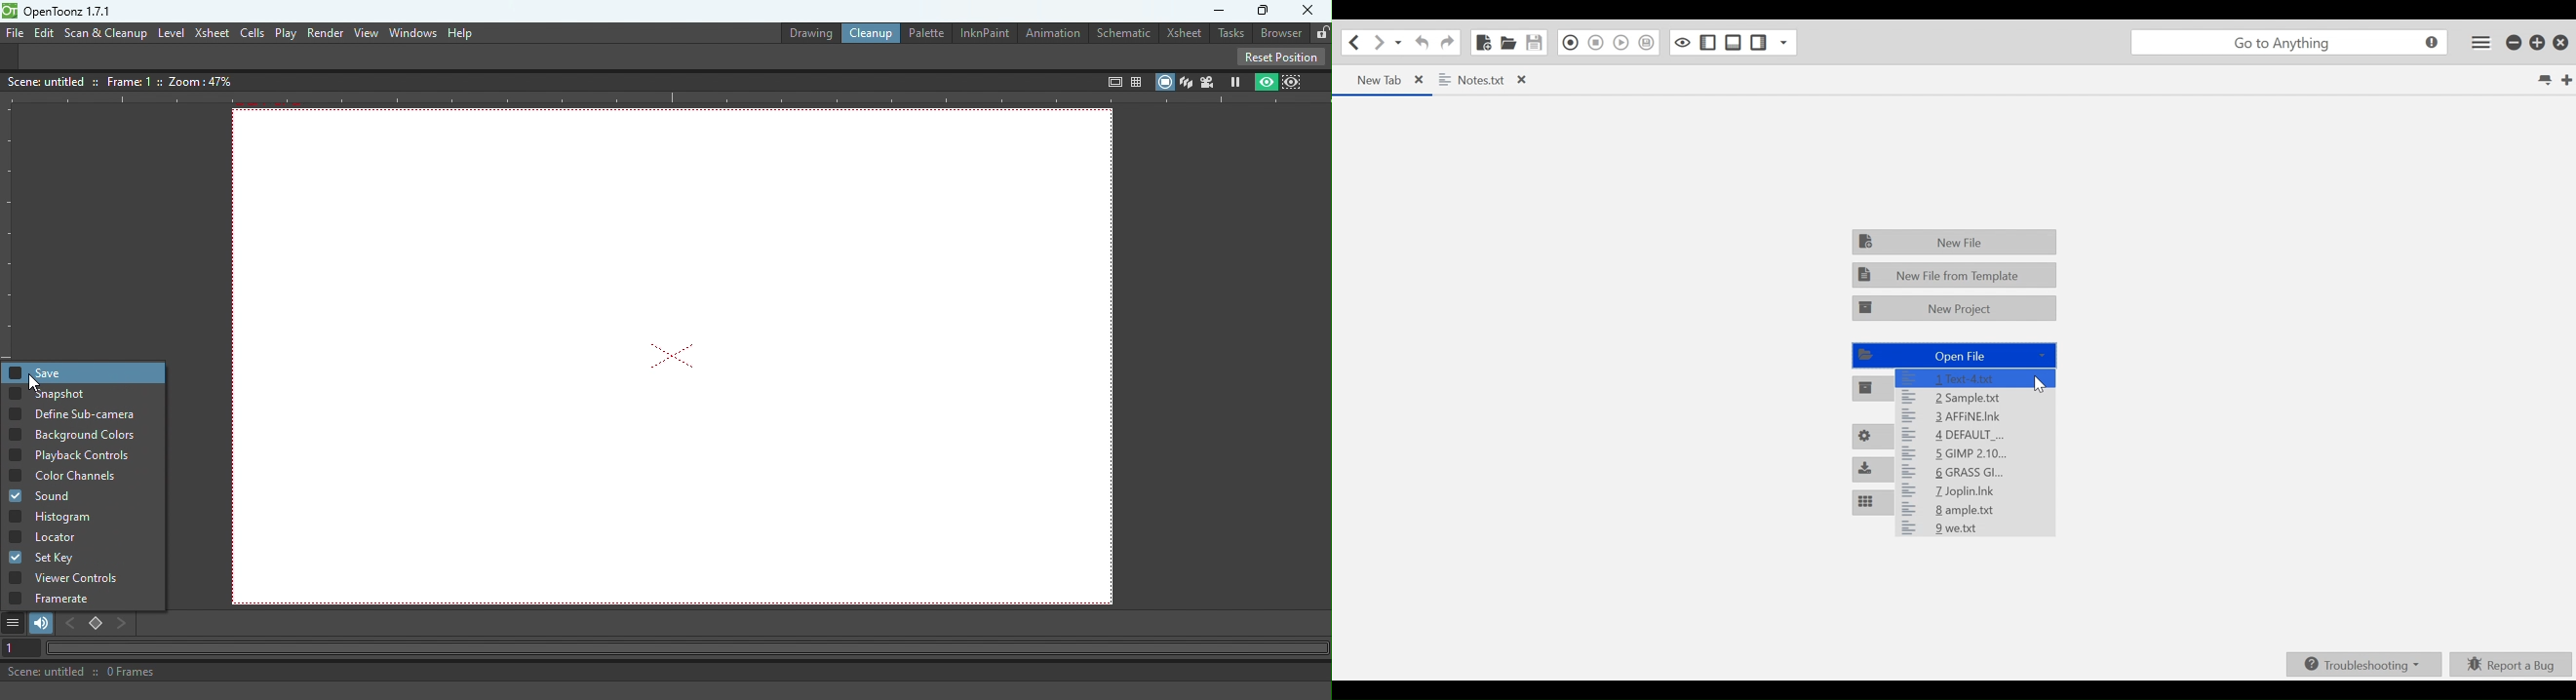  I want to click on Open Project, so click(1873, 390).